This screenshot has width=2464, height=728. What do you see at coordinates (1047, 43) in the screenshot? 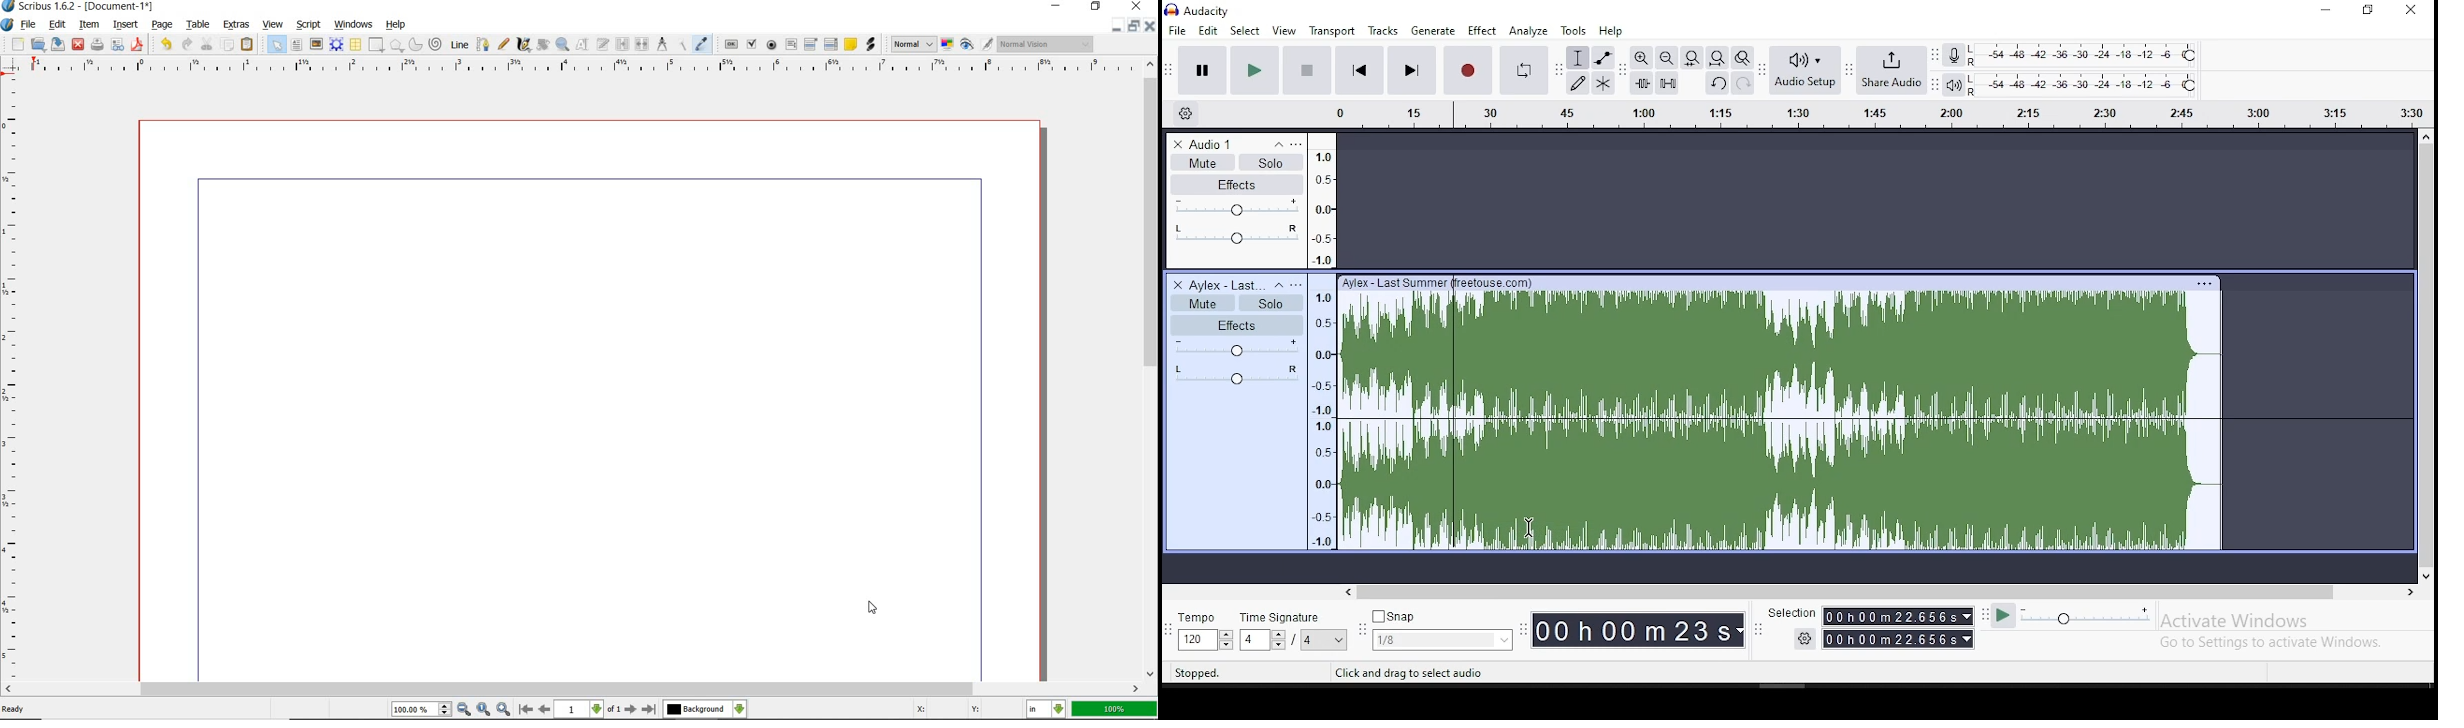
I see `visual appearance of the display` at bounding box center [1047, 43].